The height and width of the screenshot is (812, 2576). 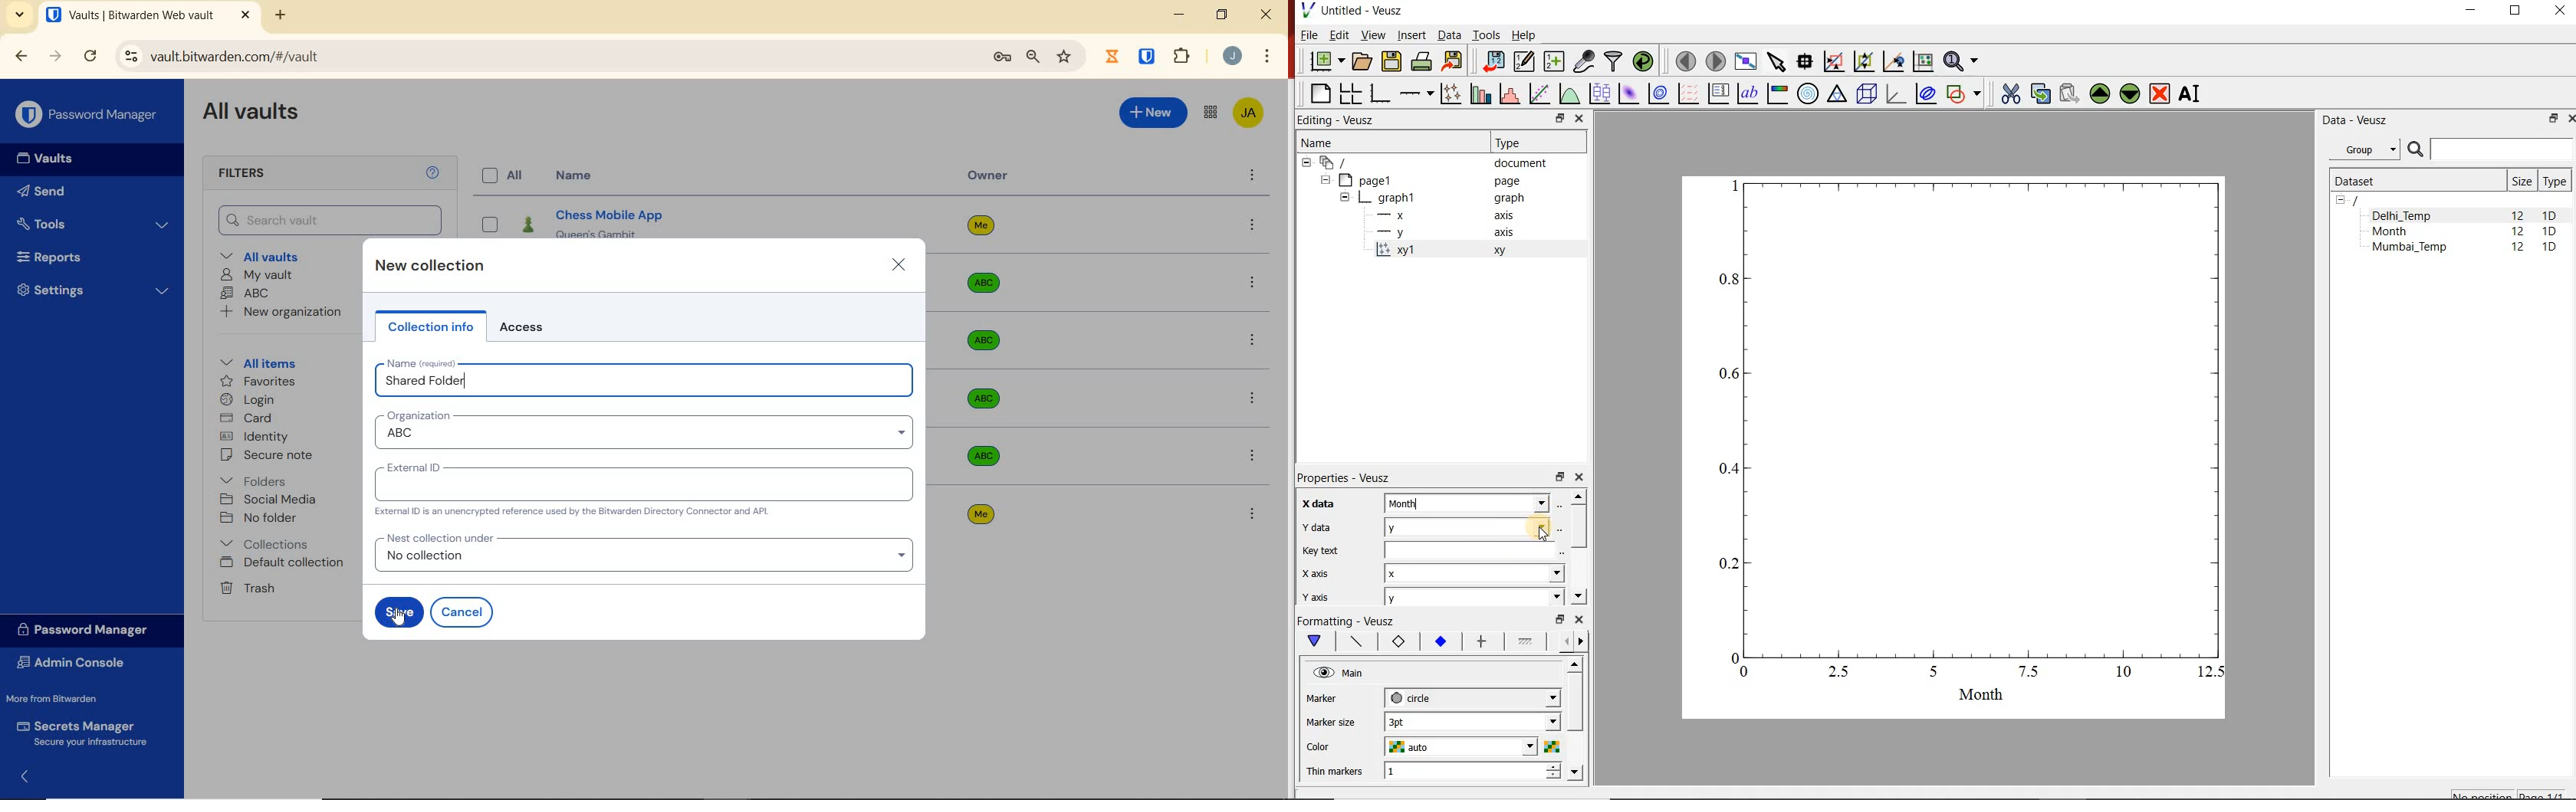 What do you see at coordinates (1863, 62) in the screenshot?
I see `click to zoom out of graph axes` at bounding box center [1863, 62].